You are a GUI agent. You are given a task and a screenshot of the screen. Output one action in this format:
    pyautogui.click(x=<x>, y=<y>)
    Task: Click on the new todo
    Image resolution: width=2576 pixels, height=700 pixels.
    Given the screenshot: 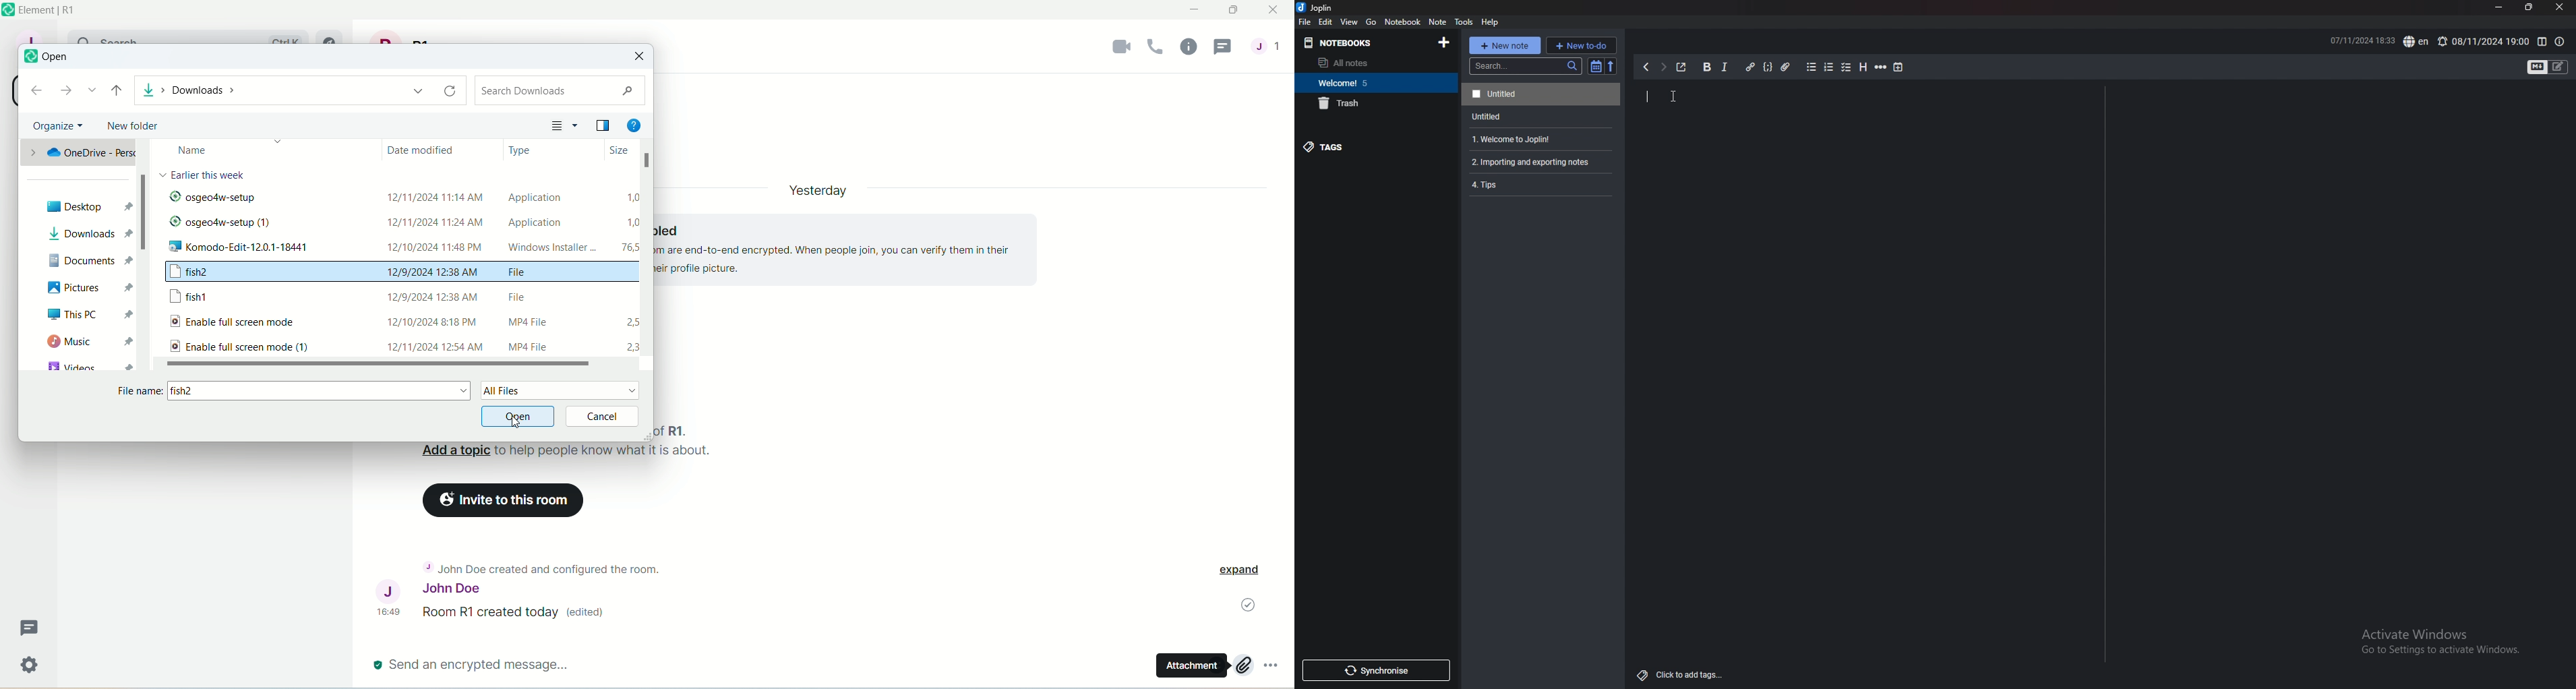 What is the action you would take?
    pyautogui.click(x=1581, y=45)
    